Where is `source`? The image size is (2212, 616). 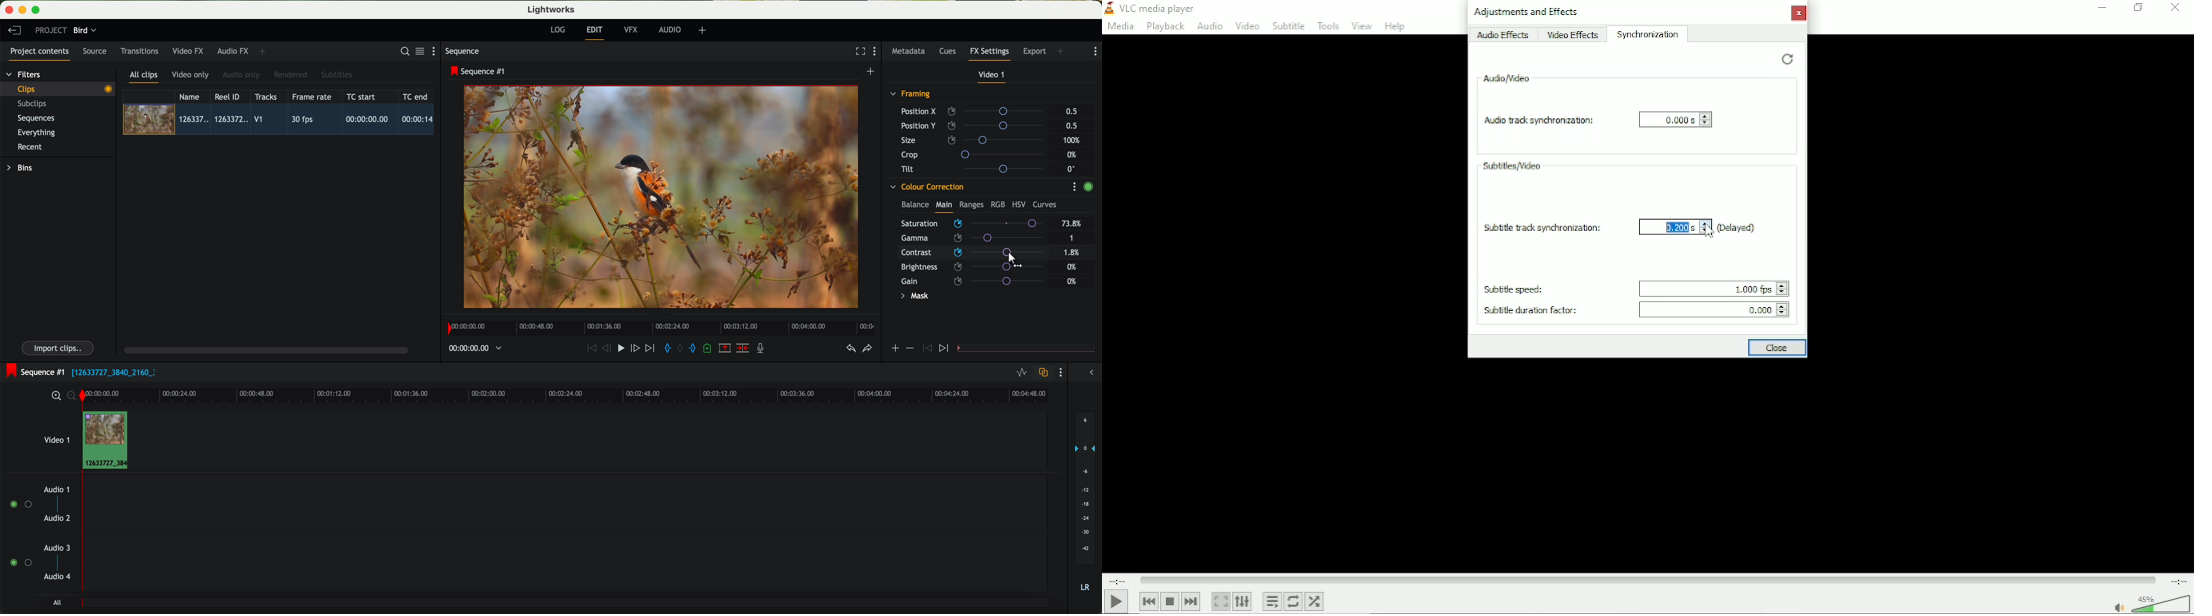 source is located at coordinates (95, 52).